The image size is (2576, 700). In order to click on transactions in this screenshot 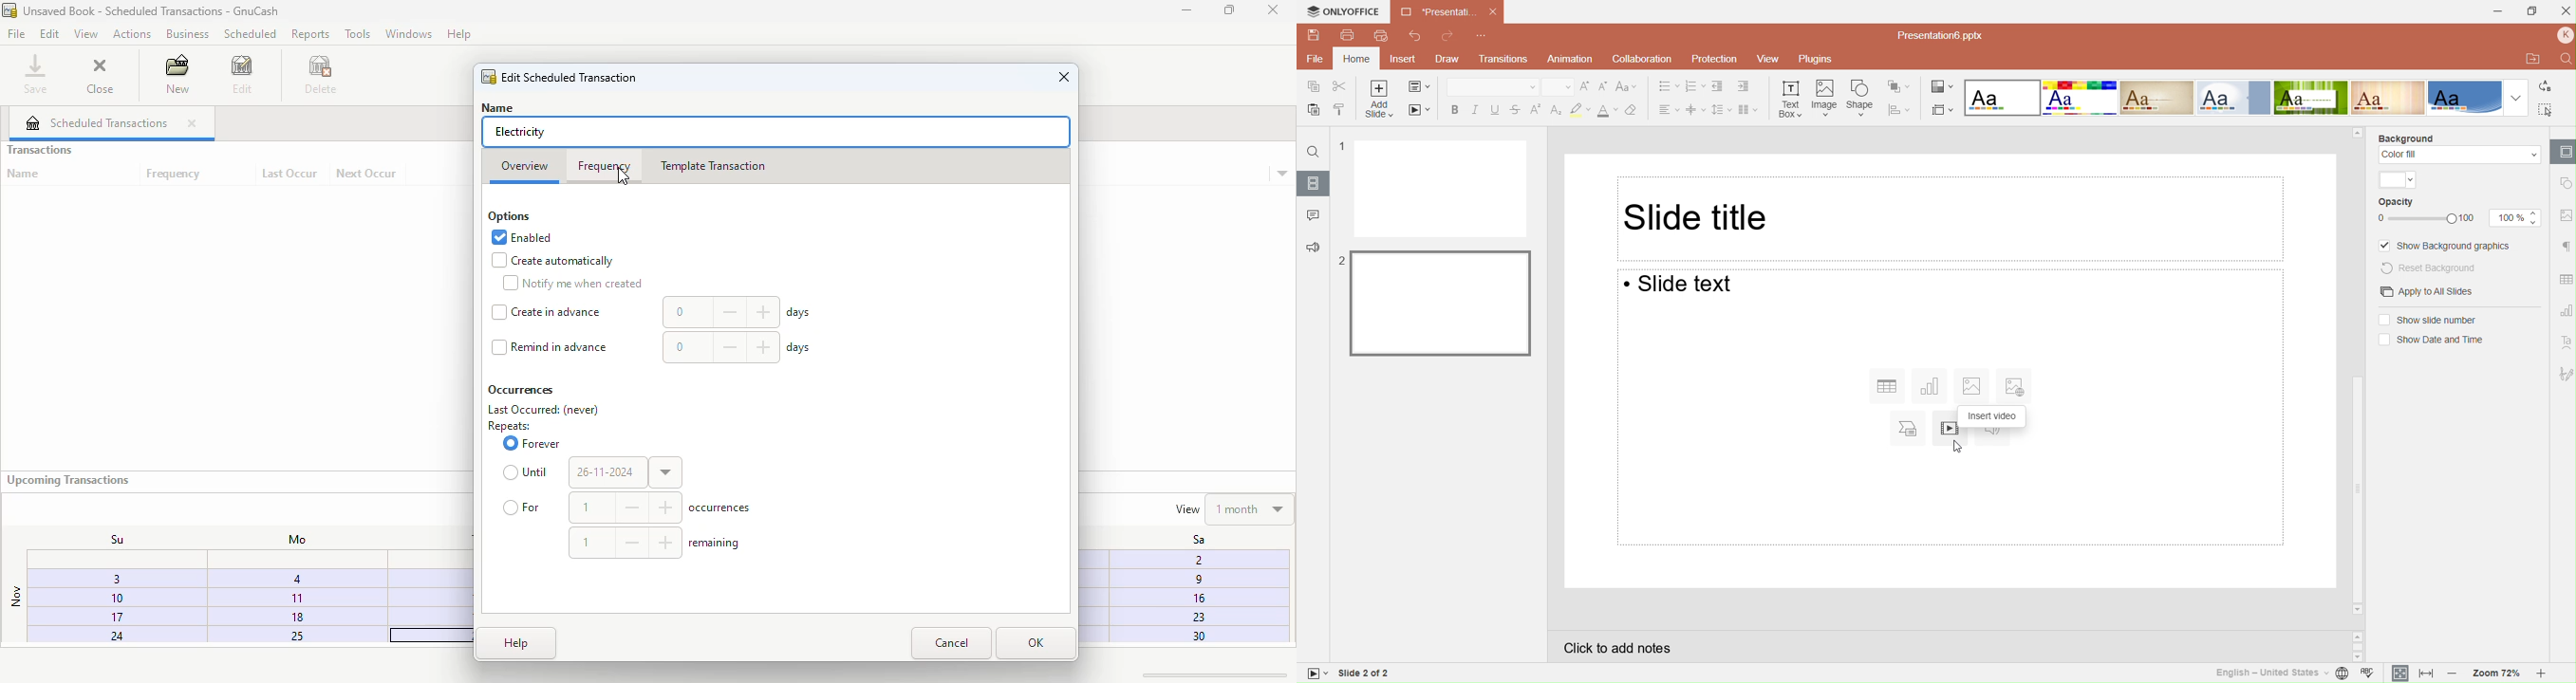, I will do `click(39, 150)`.